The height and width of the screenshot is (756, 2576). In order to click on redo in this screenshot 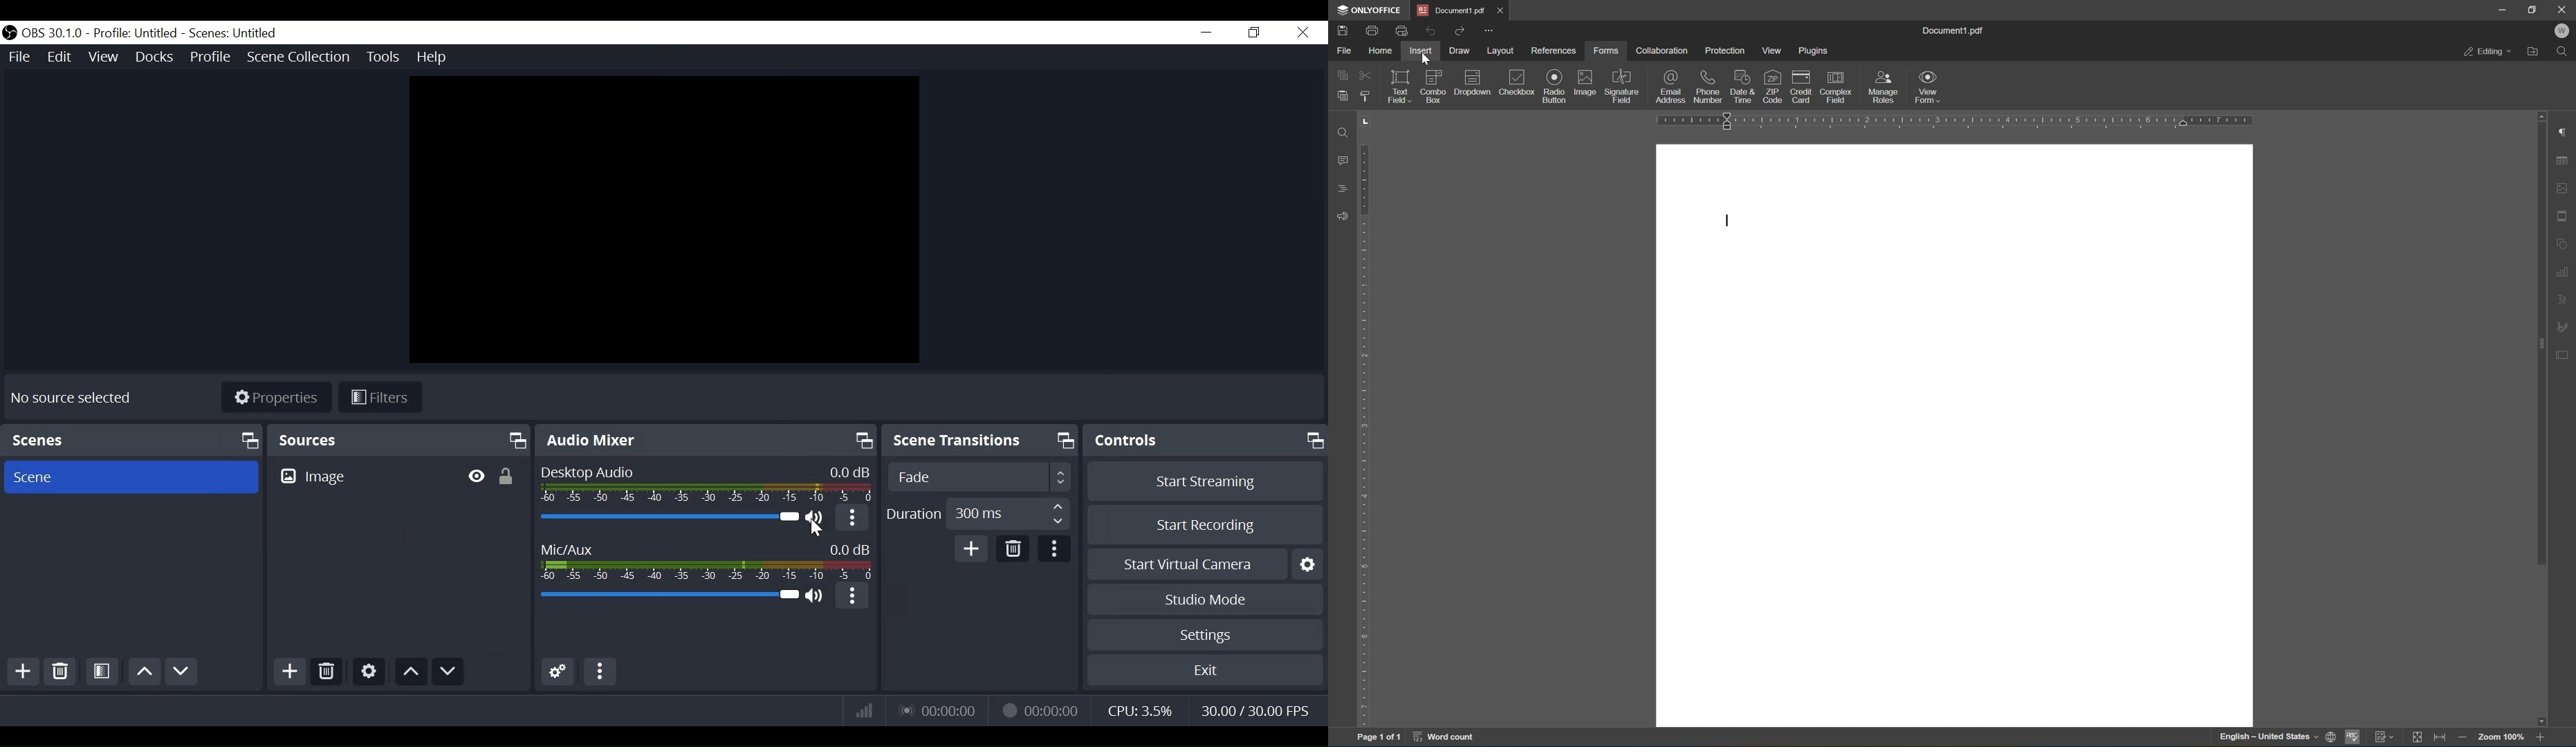, I will do `click(1461, 33)`.